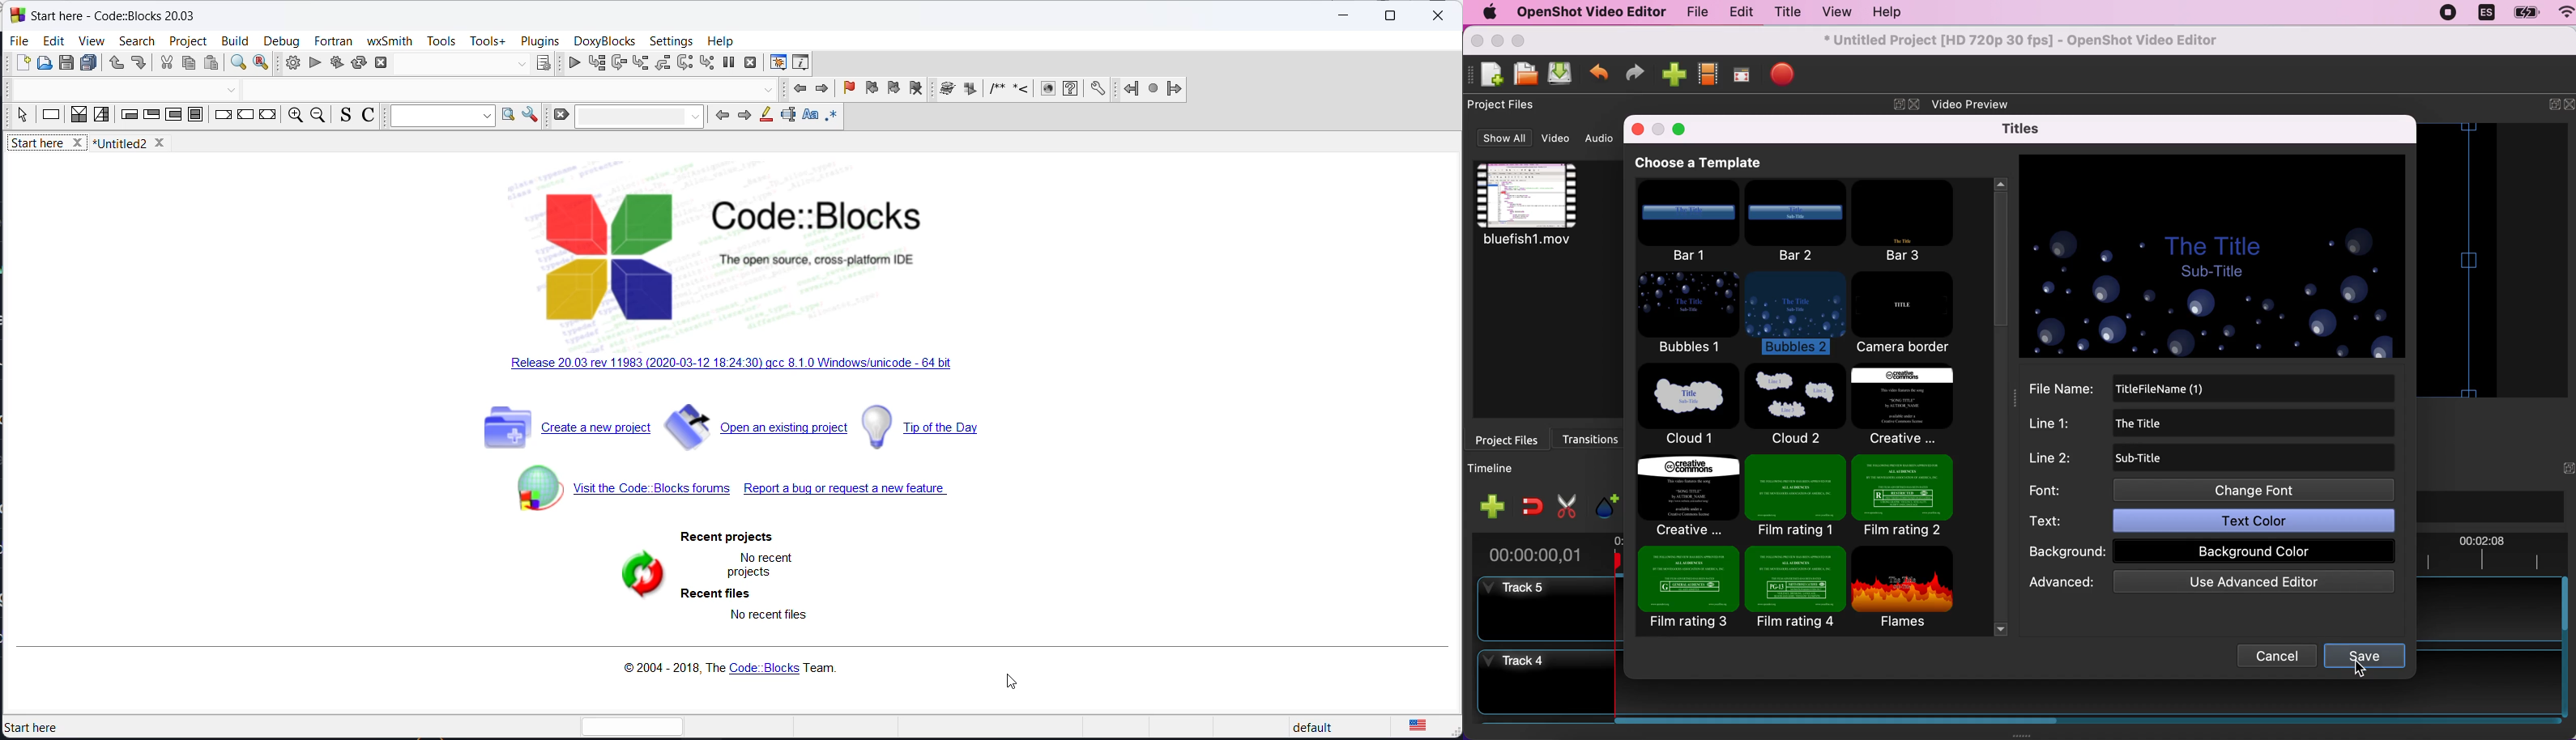 This screenshot has width=2576, height=756. Describe the element at coordinates (801, 91) in the screenshot. I see `previous` at that location.